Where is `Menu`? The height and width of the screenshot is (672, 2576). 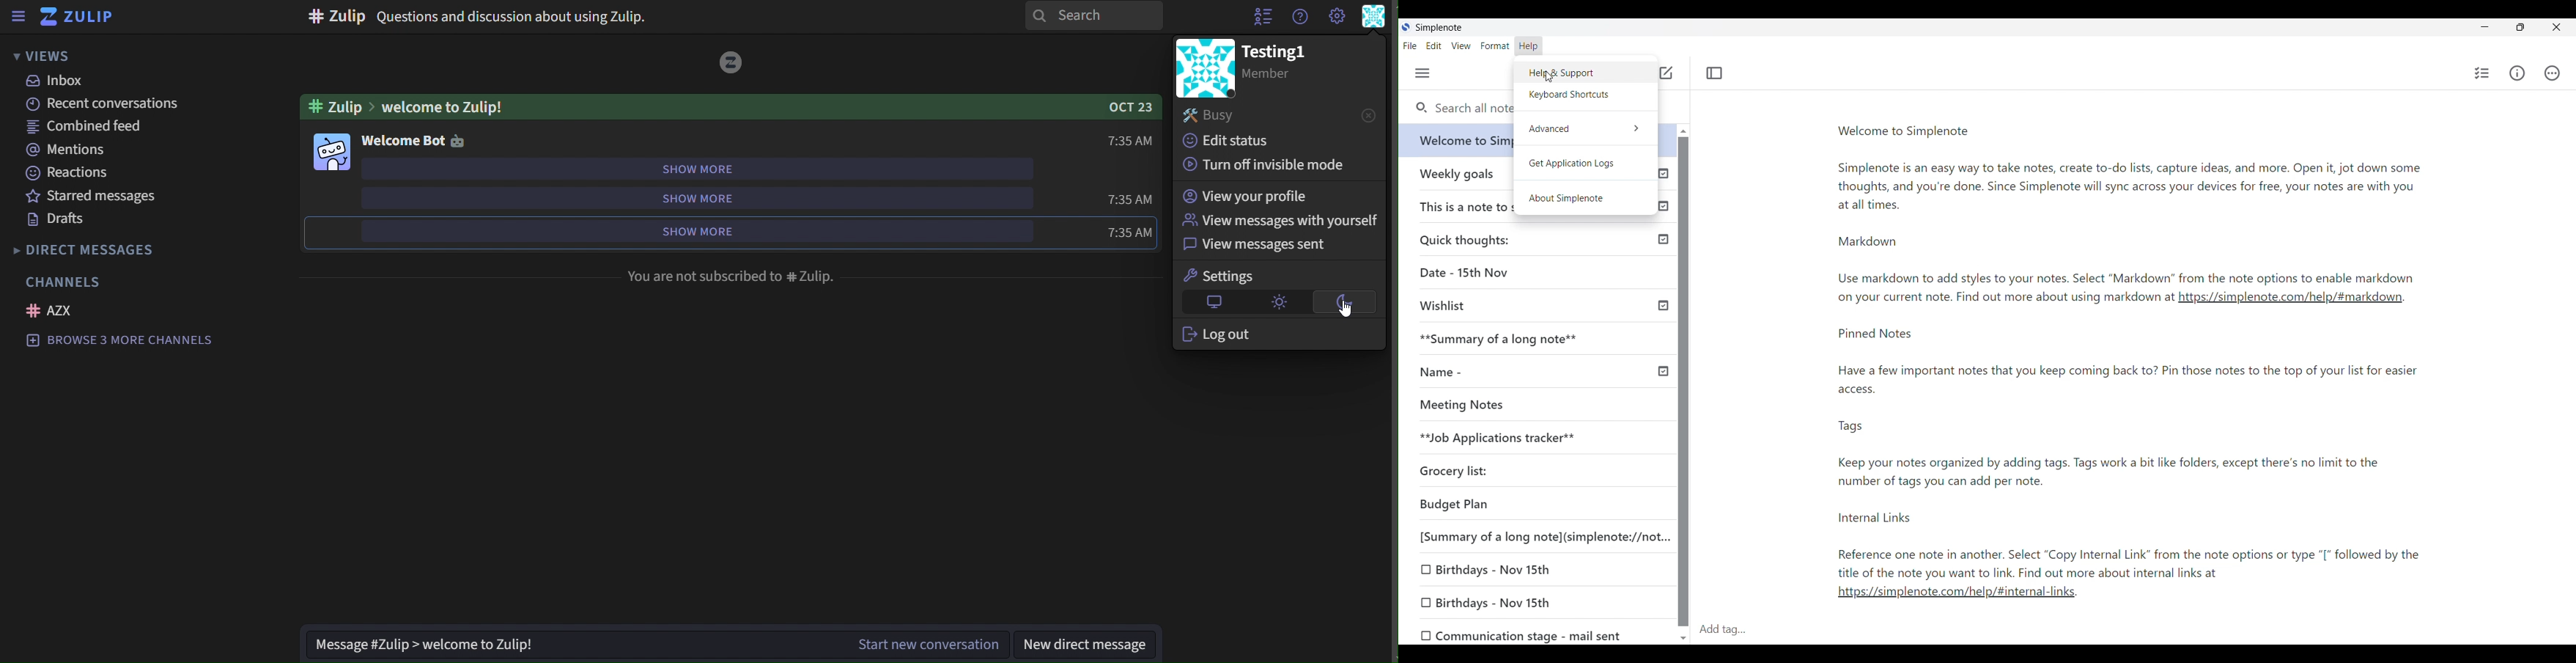
Menu is located at coordinates (1423, 74).